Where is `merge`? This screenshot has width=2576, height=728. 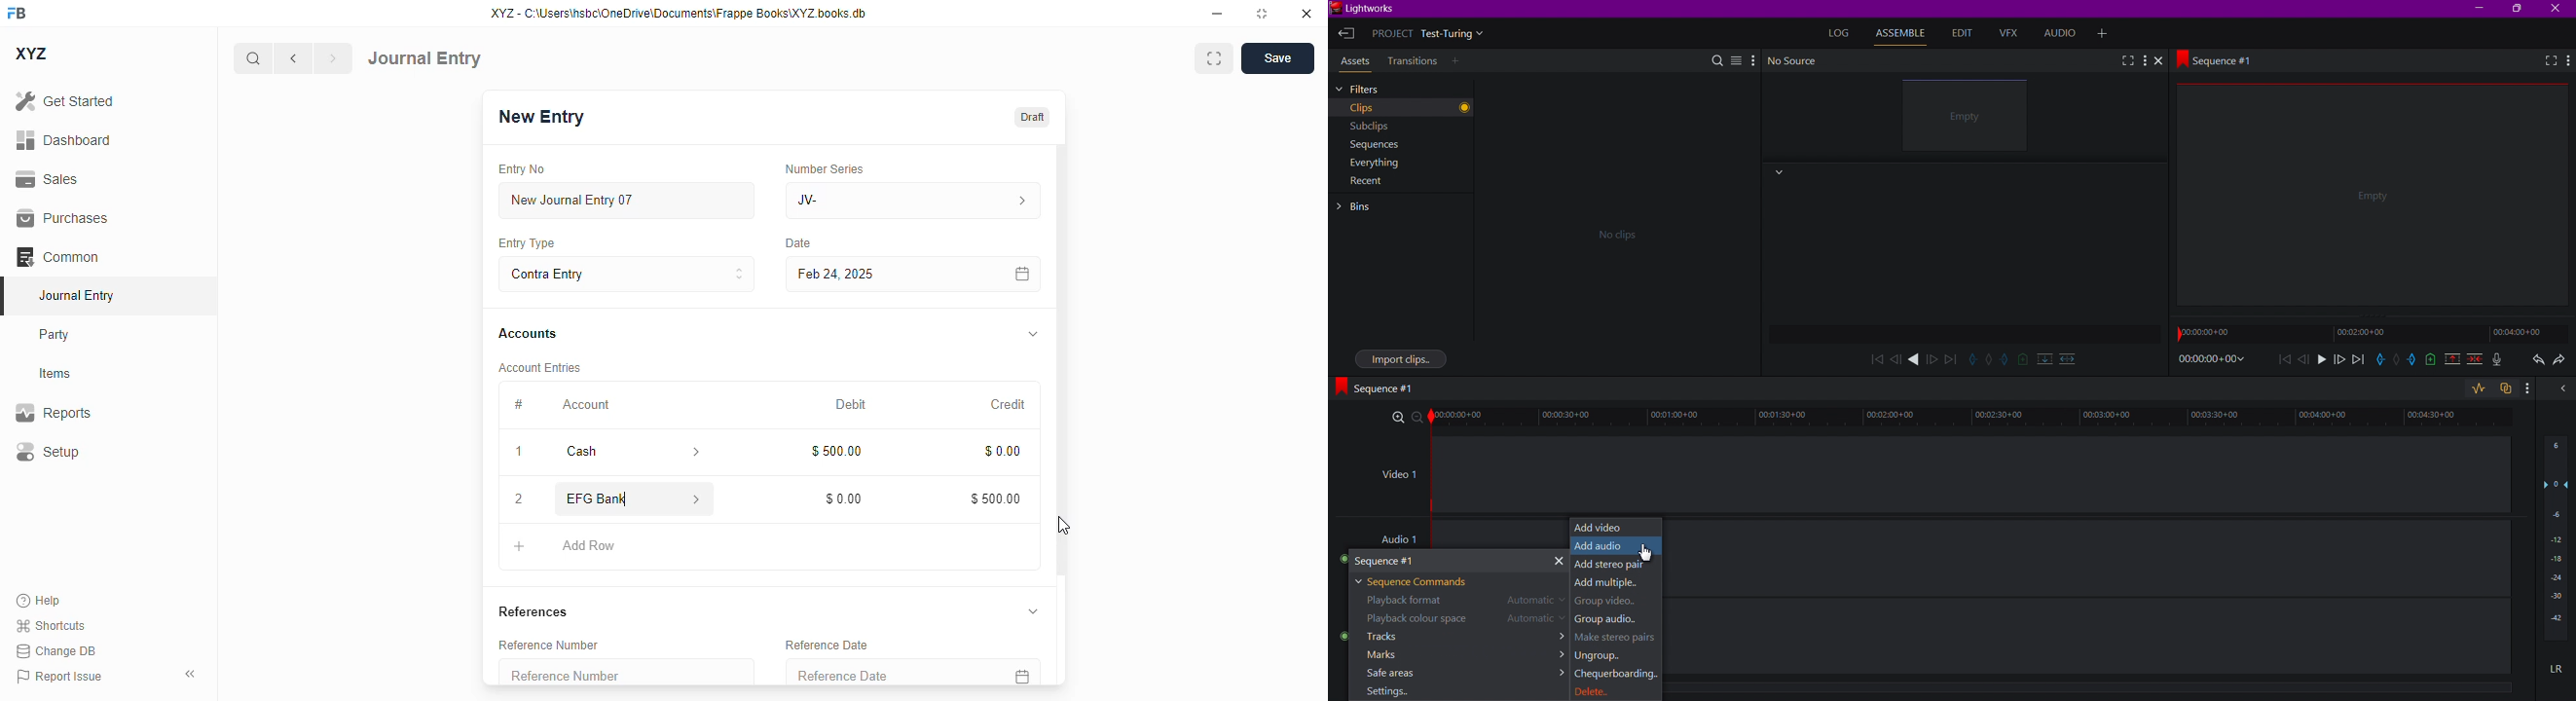 merge is located at coordinates (2472, 361).